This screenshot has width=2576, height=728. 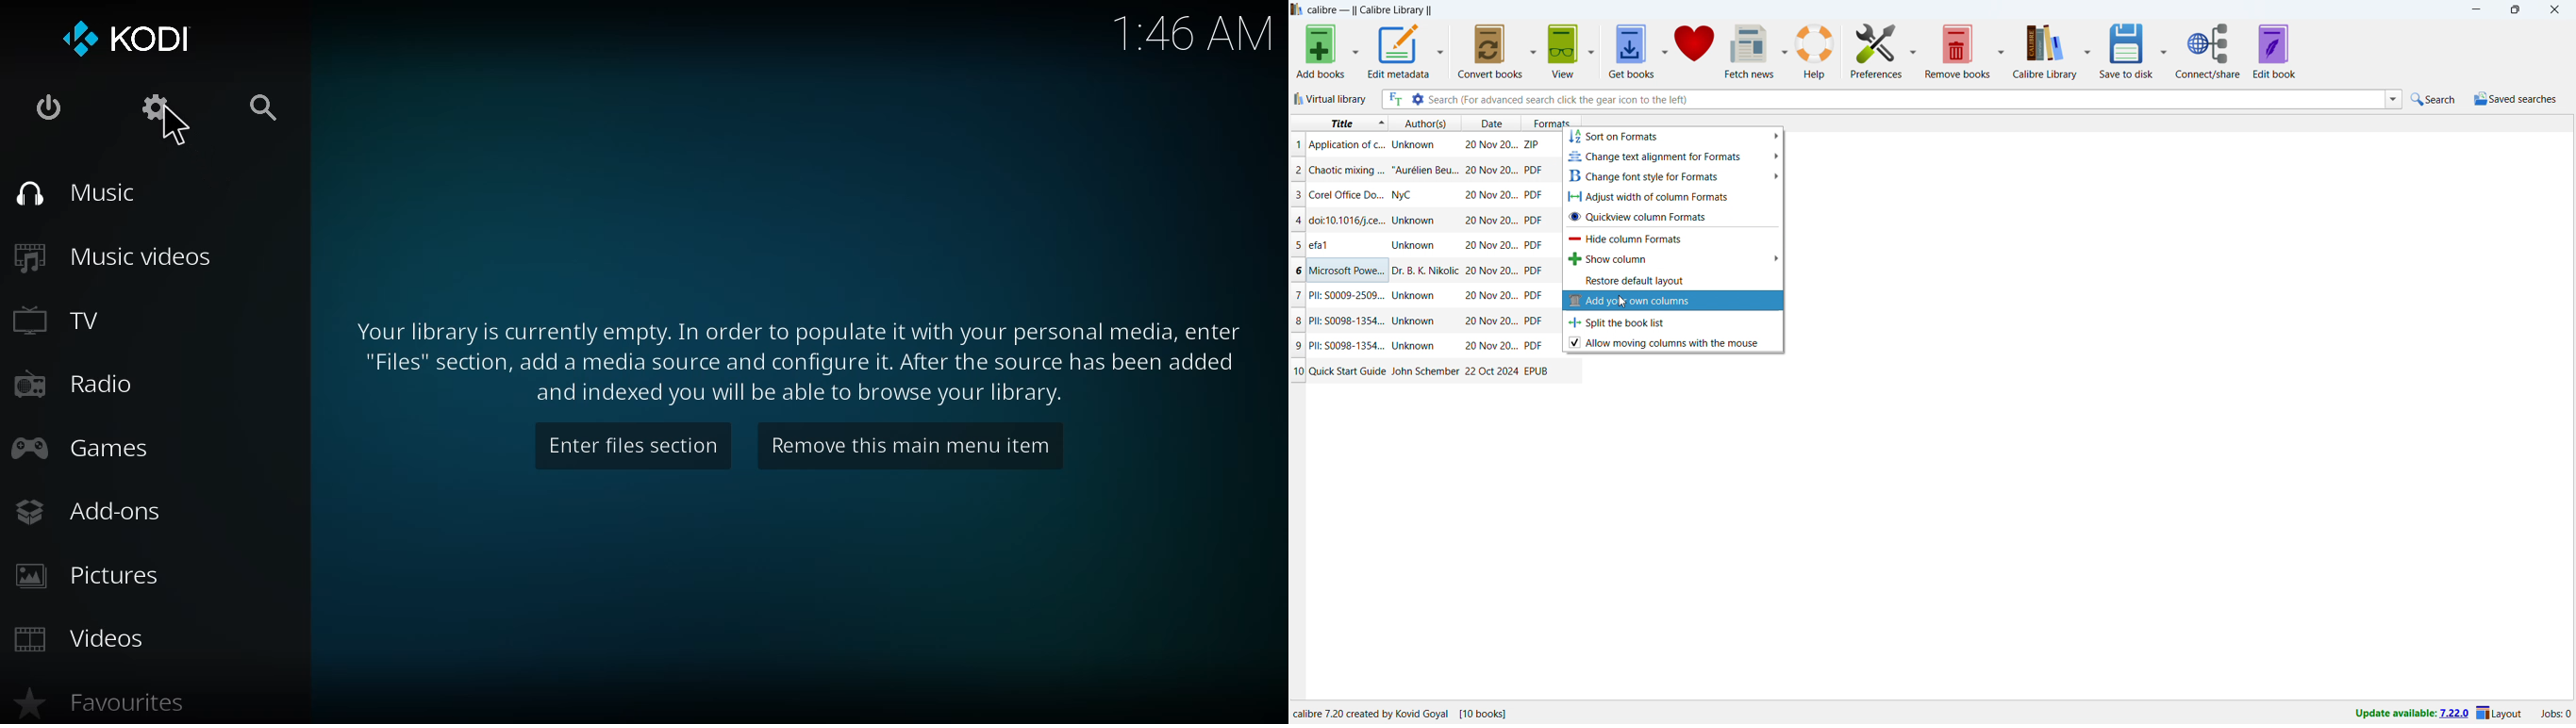 I want to click on date, so click(x=1491, y=347).